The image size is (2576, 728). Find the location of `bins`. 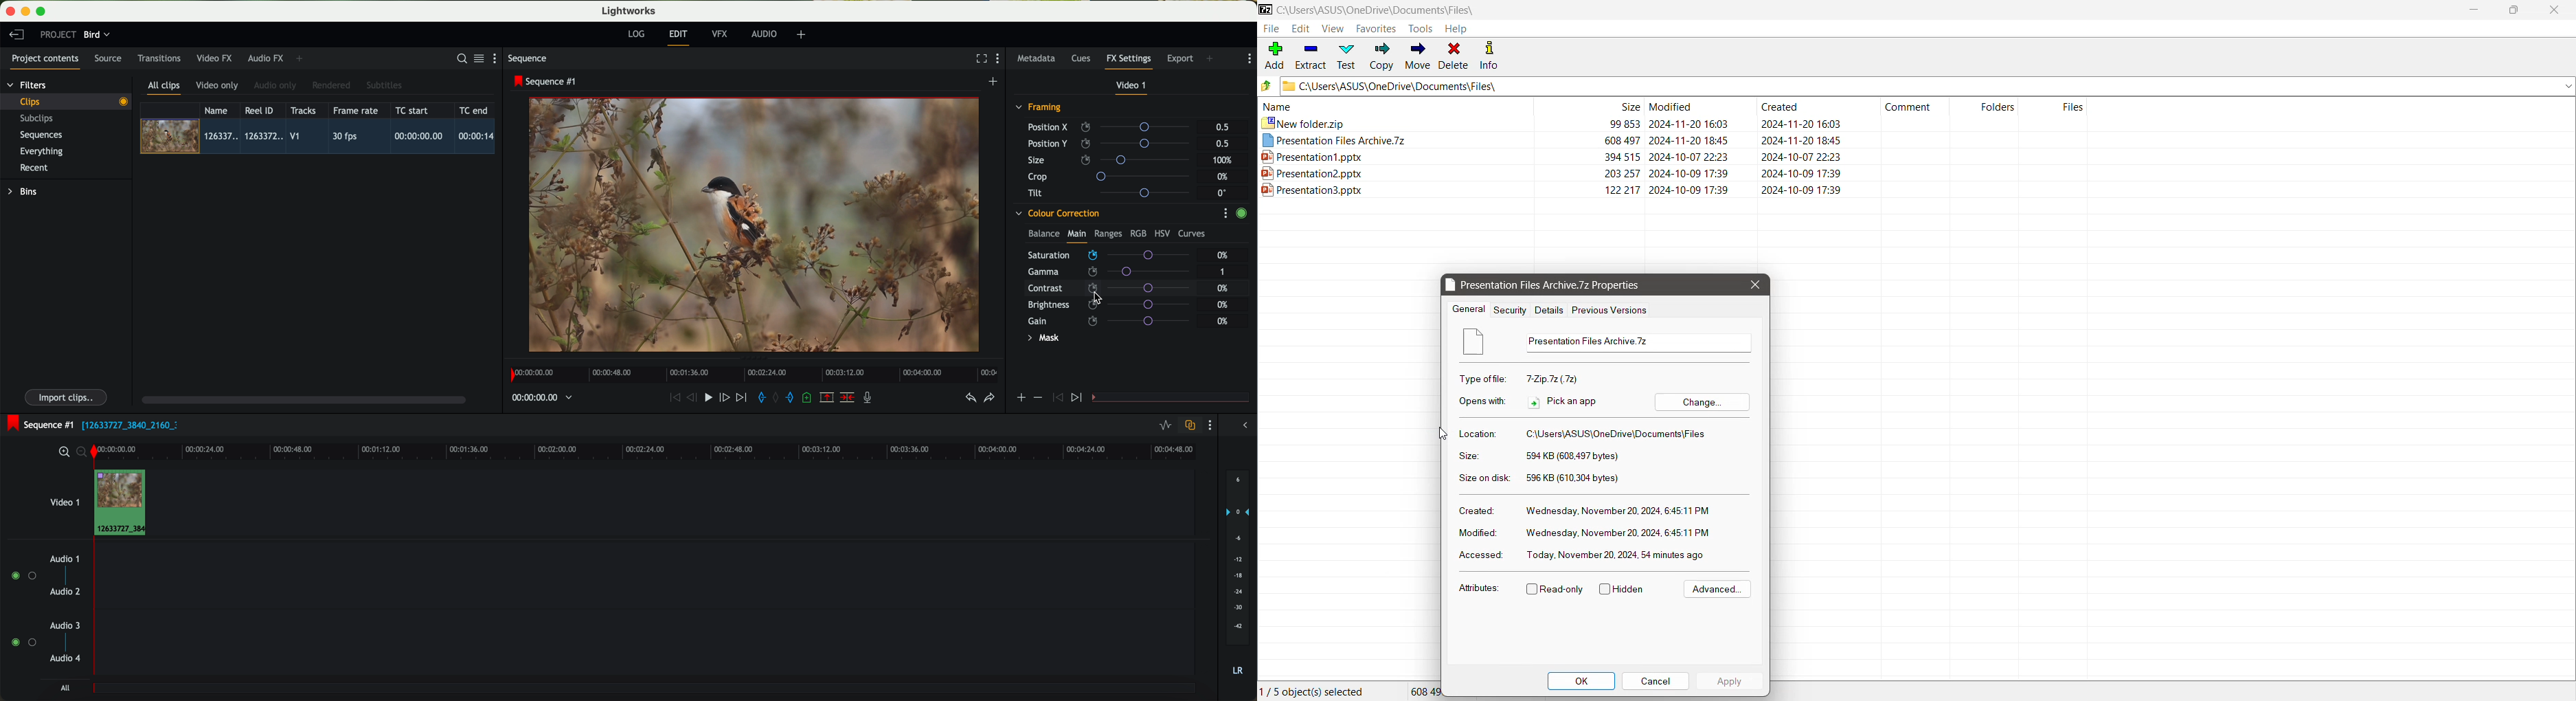

bins is located at coordinates (24, 192).